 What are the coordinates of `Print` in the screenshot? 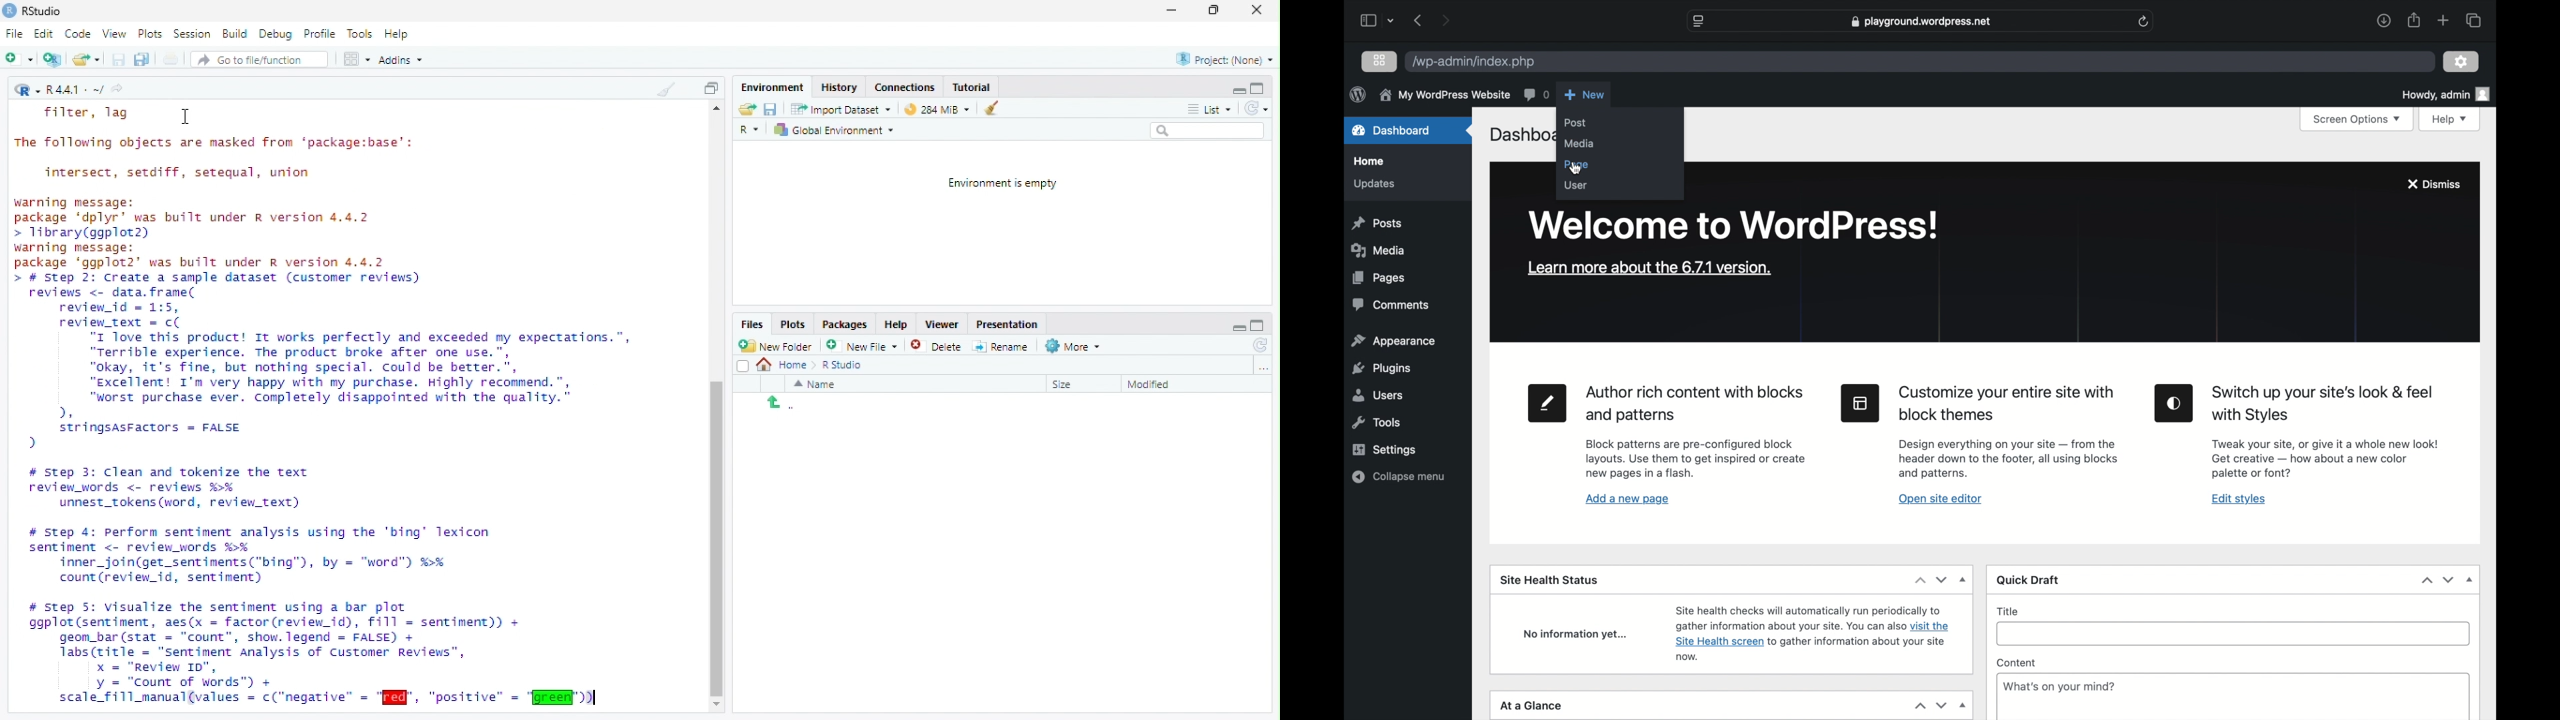 It's located at (172, 59).